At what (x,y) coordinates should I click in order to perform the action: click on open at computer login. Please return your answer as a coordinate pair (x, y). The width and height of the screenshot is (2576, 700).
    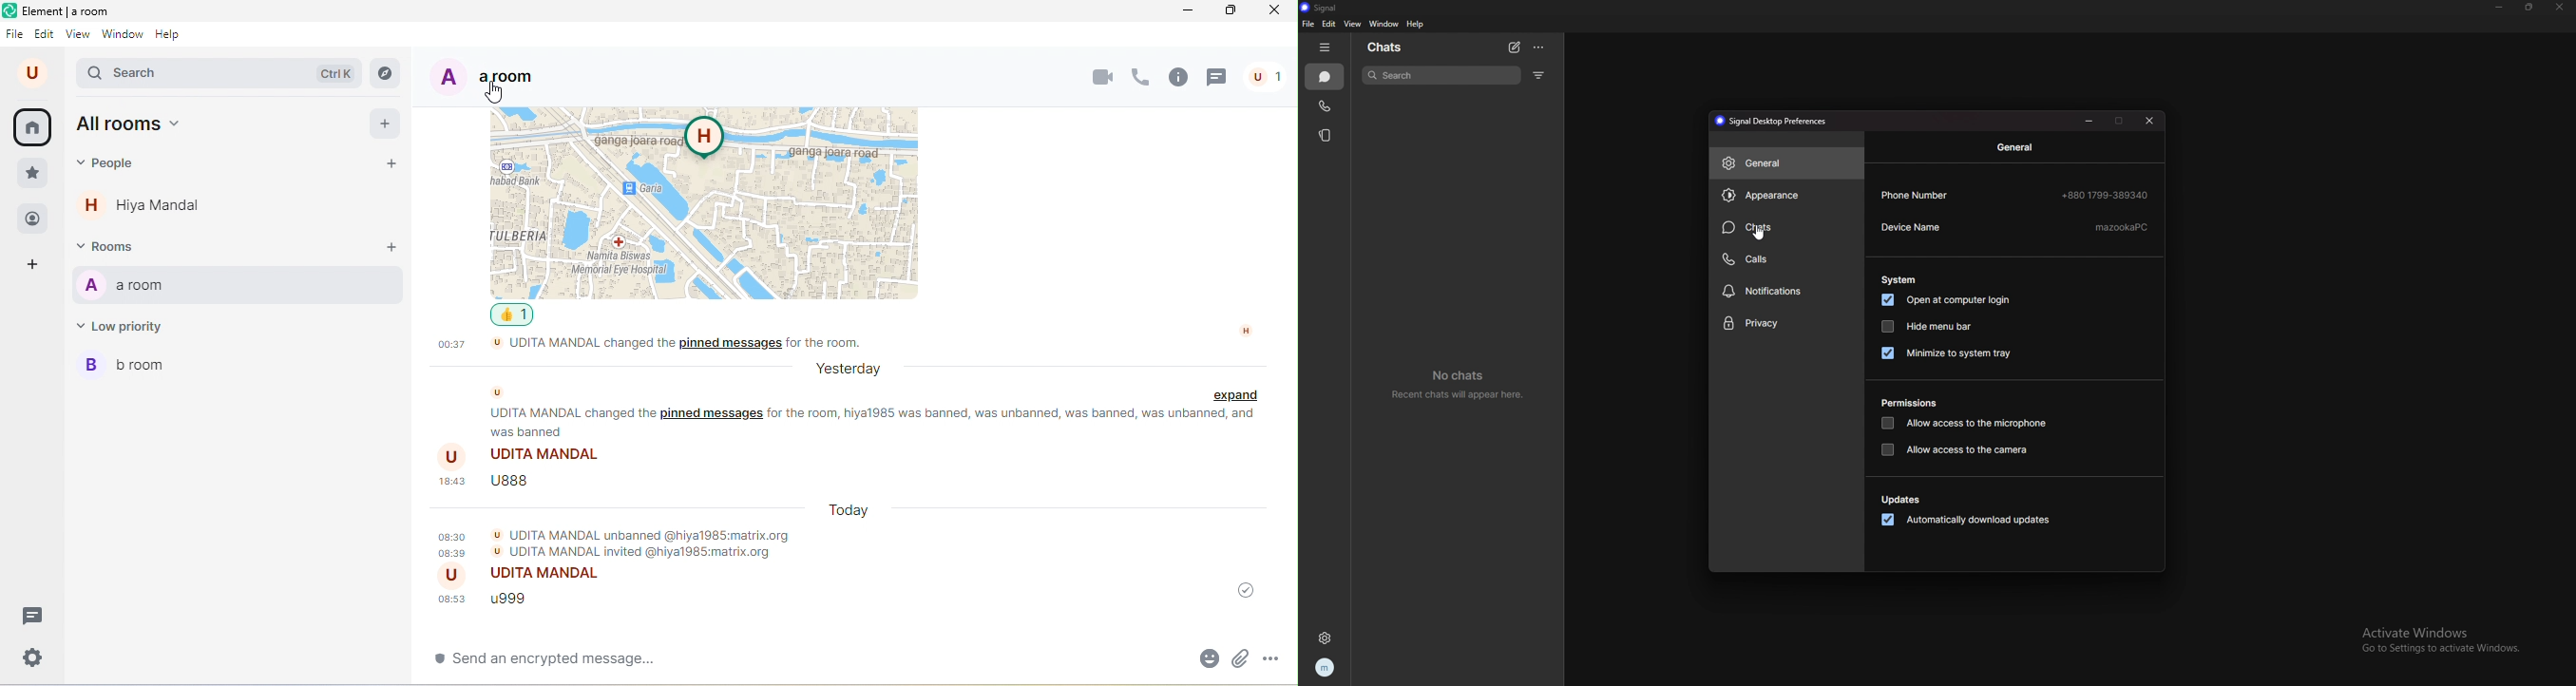
    Looking at the image, I should click on (1947, 299).